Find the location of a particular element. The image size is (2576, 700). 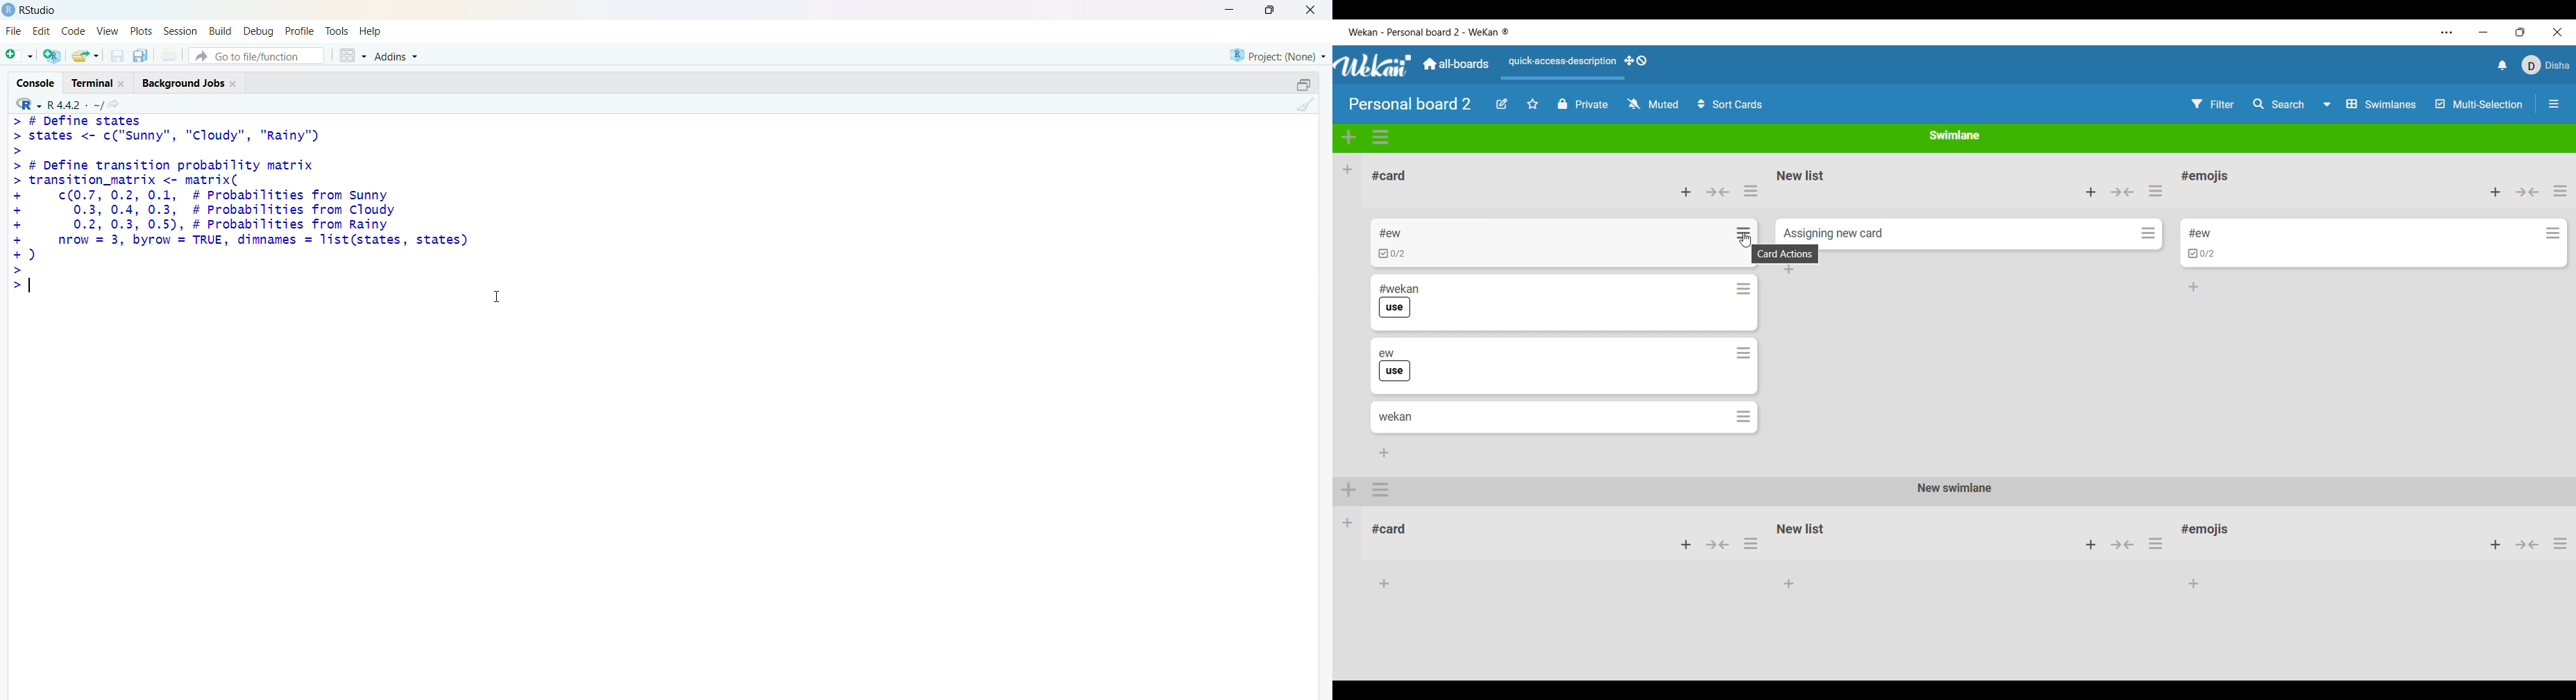

build is located at coordinates (220, 31).